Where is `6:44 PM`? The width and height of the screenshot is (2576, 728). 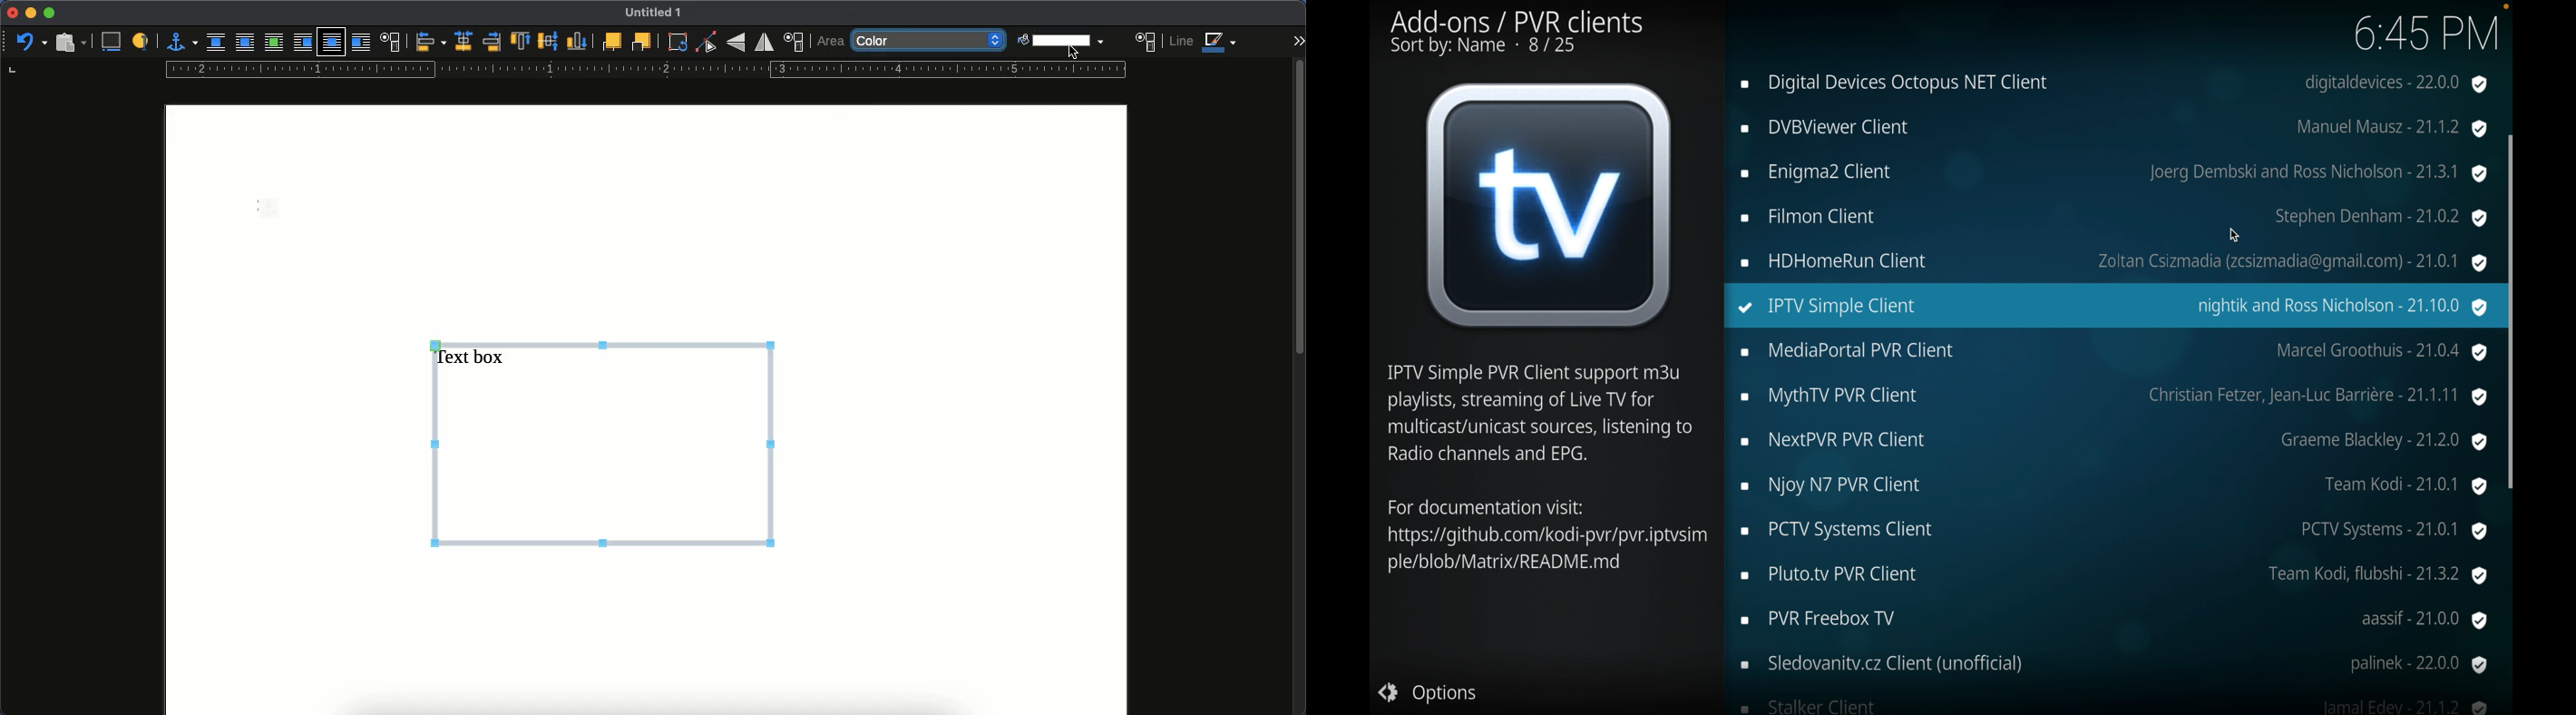
6:44 PM is located at coordinates (2433, 35).